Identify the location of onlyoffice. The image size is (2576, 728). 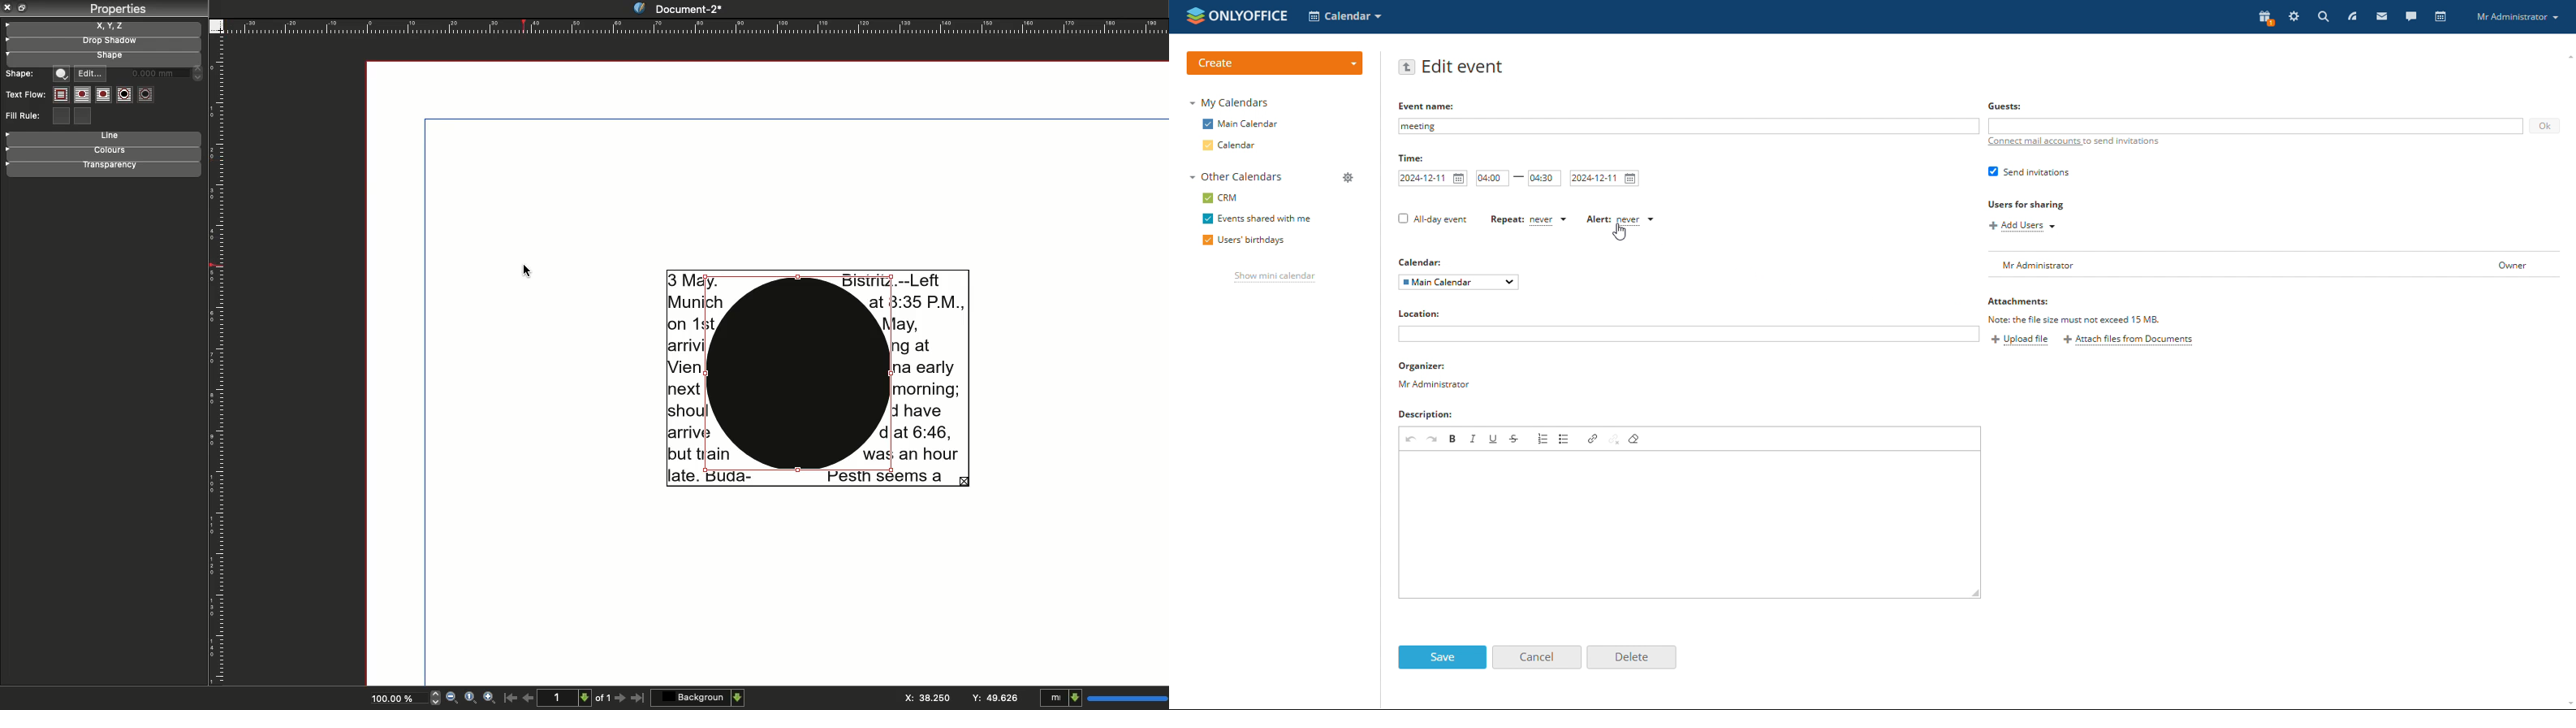
(1246, 15).